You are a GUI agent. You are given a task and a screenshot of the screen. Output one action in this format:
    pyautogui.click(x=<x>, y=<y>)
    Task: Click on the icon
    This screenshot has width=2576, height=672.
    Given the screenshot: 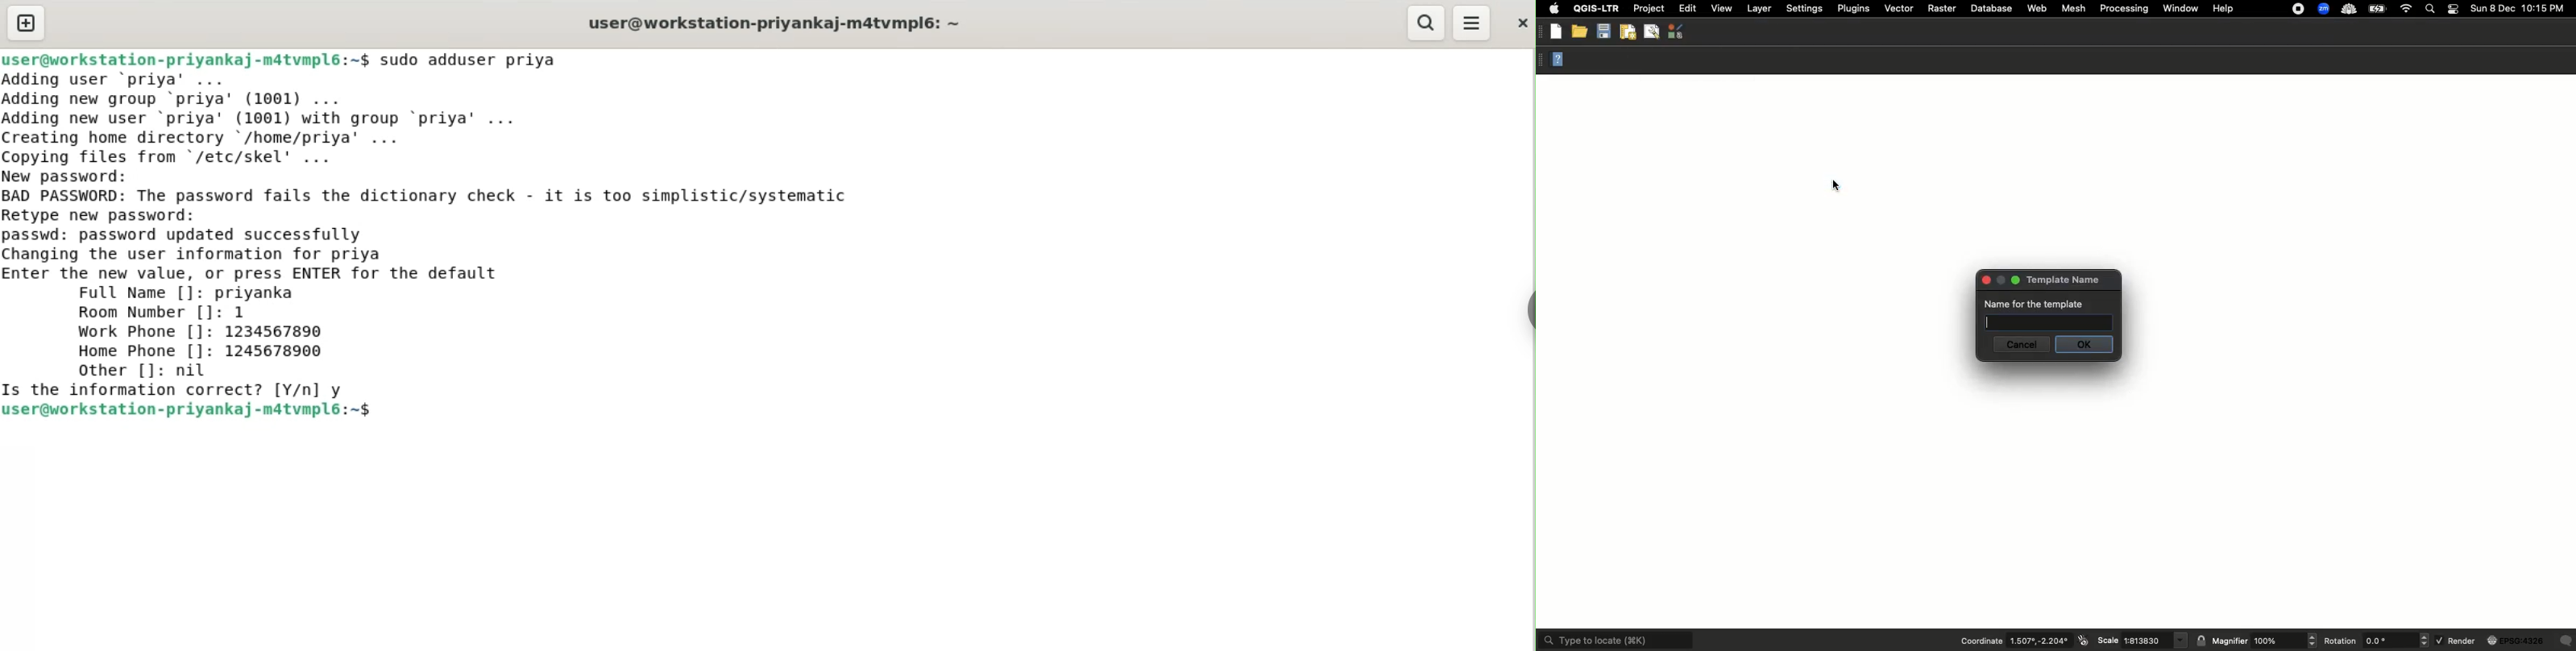 What is the action you would take?
    pyautogui.click(x=2083, y=640)
    